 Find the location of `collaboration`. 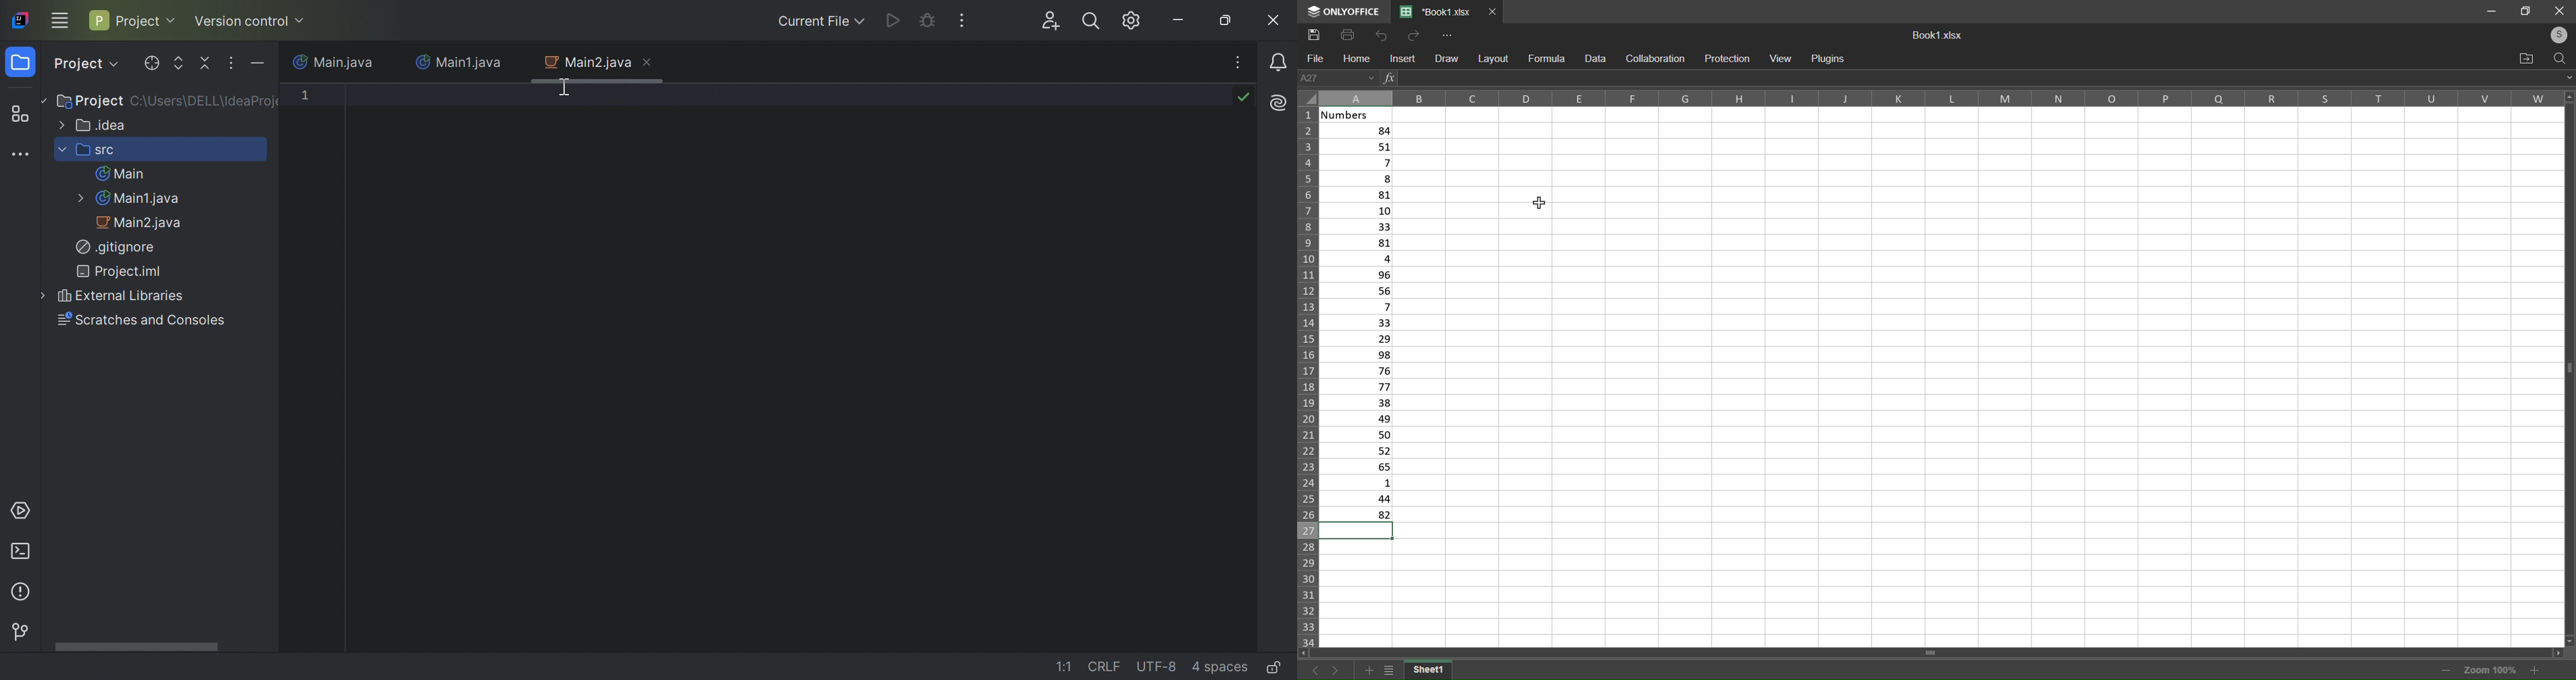

collaboration is located at coordinates (1657, 59).